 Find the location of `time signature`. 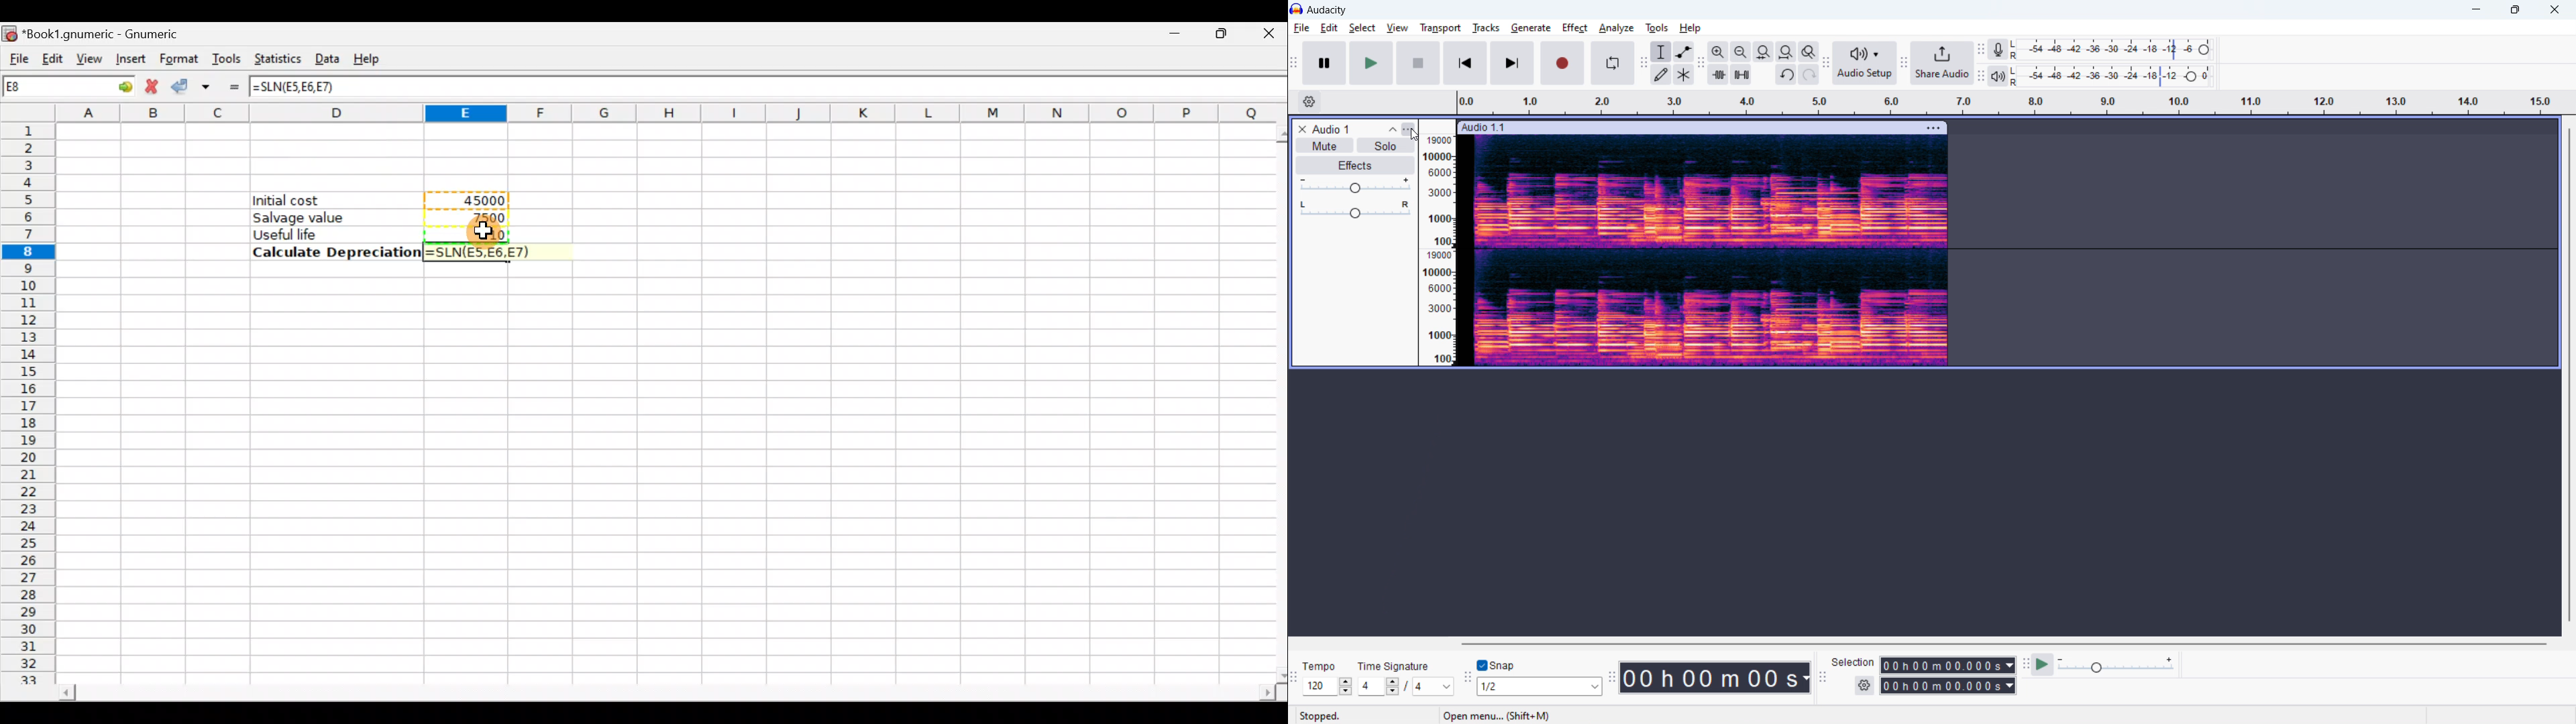

time signature is located at coordinates (1393, 666).